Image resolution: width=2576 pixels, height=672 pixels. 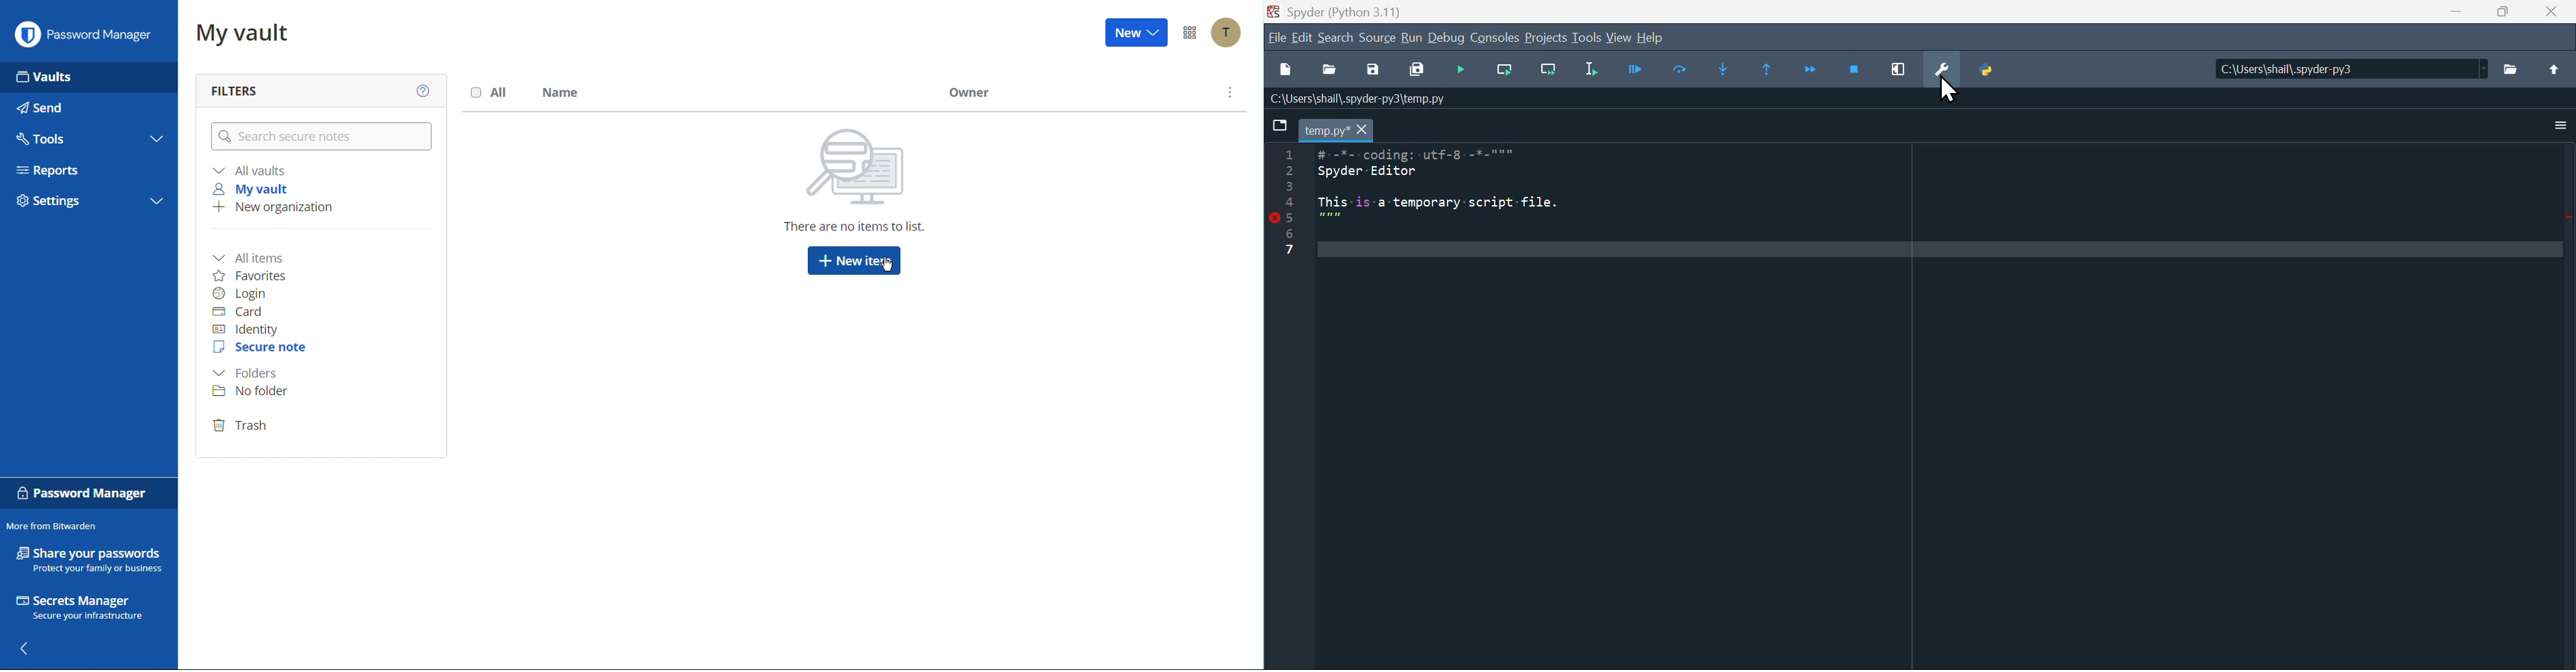 I want to click on File, so click(x=1276, y=36).